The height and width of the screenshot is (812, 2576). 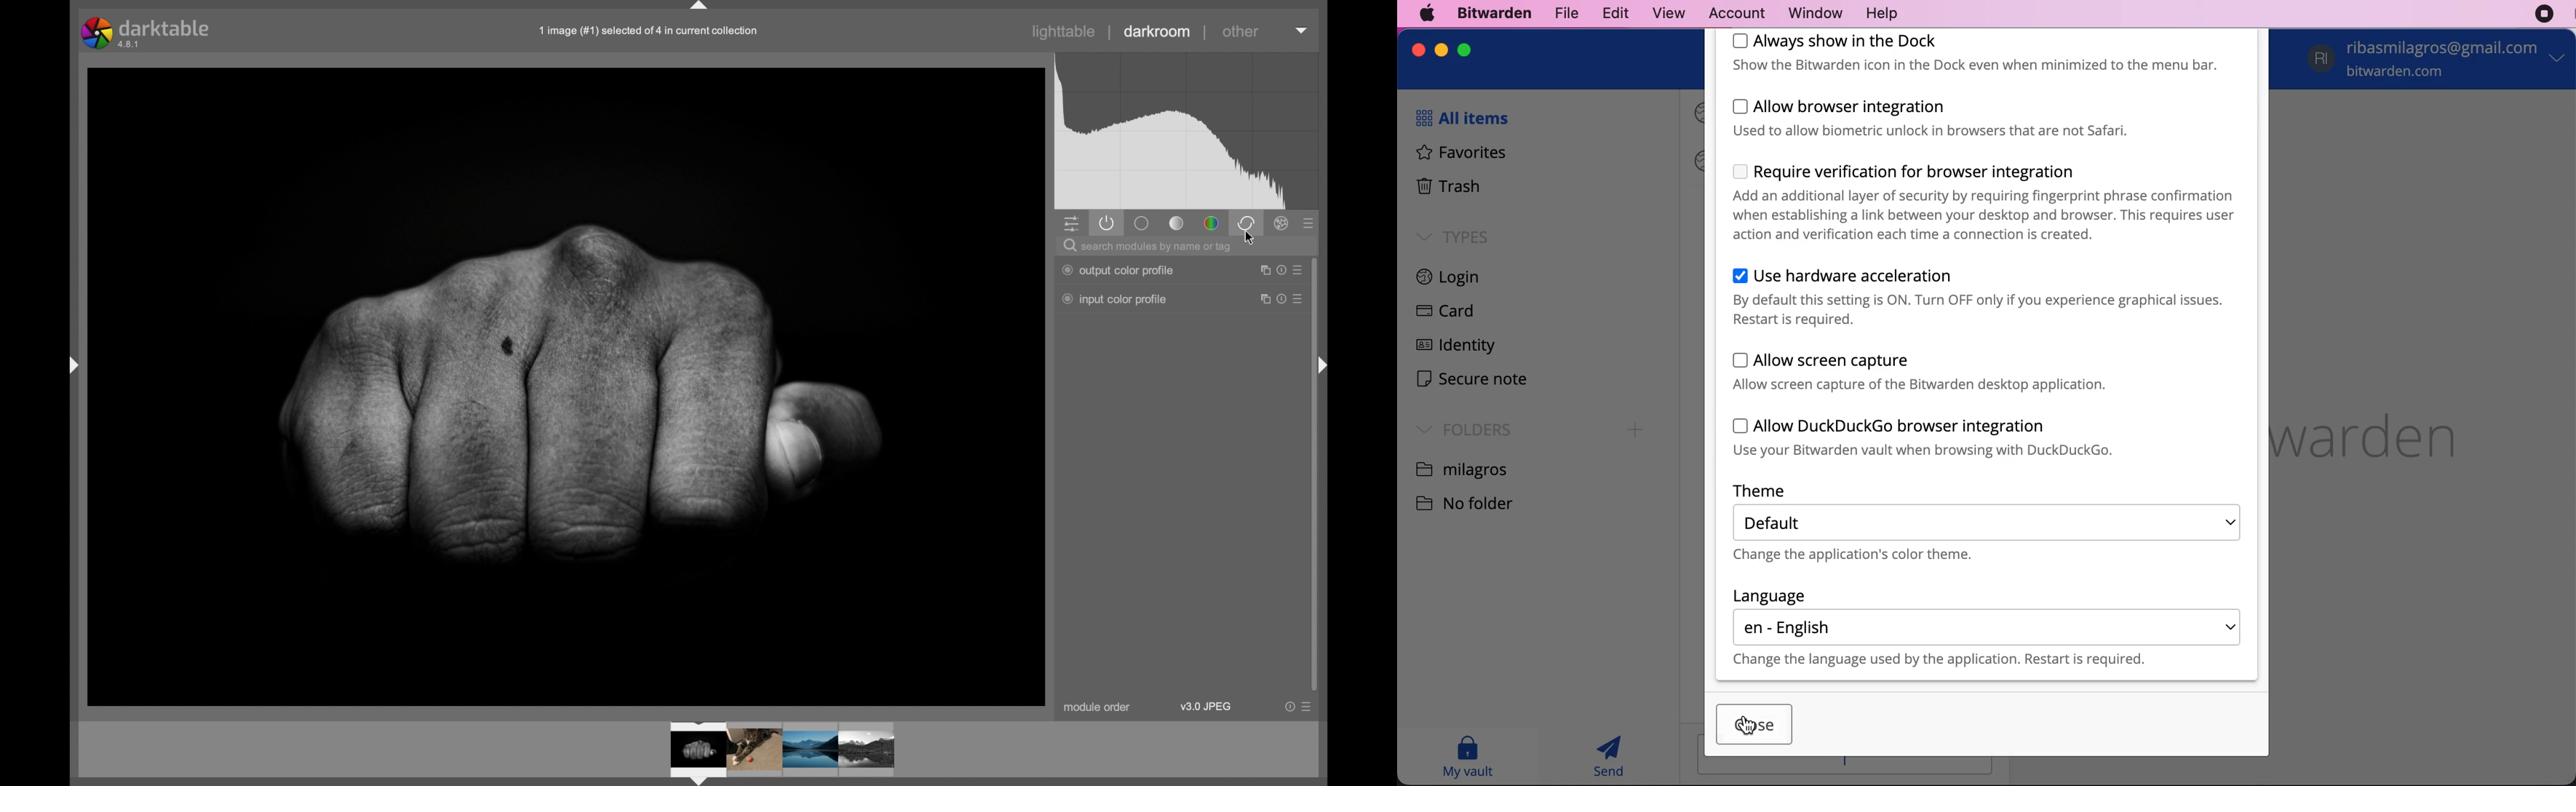 I want to click on more options, so click(x=1300, y=301).